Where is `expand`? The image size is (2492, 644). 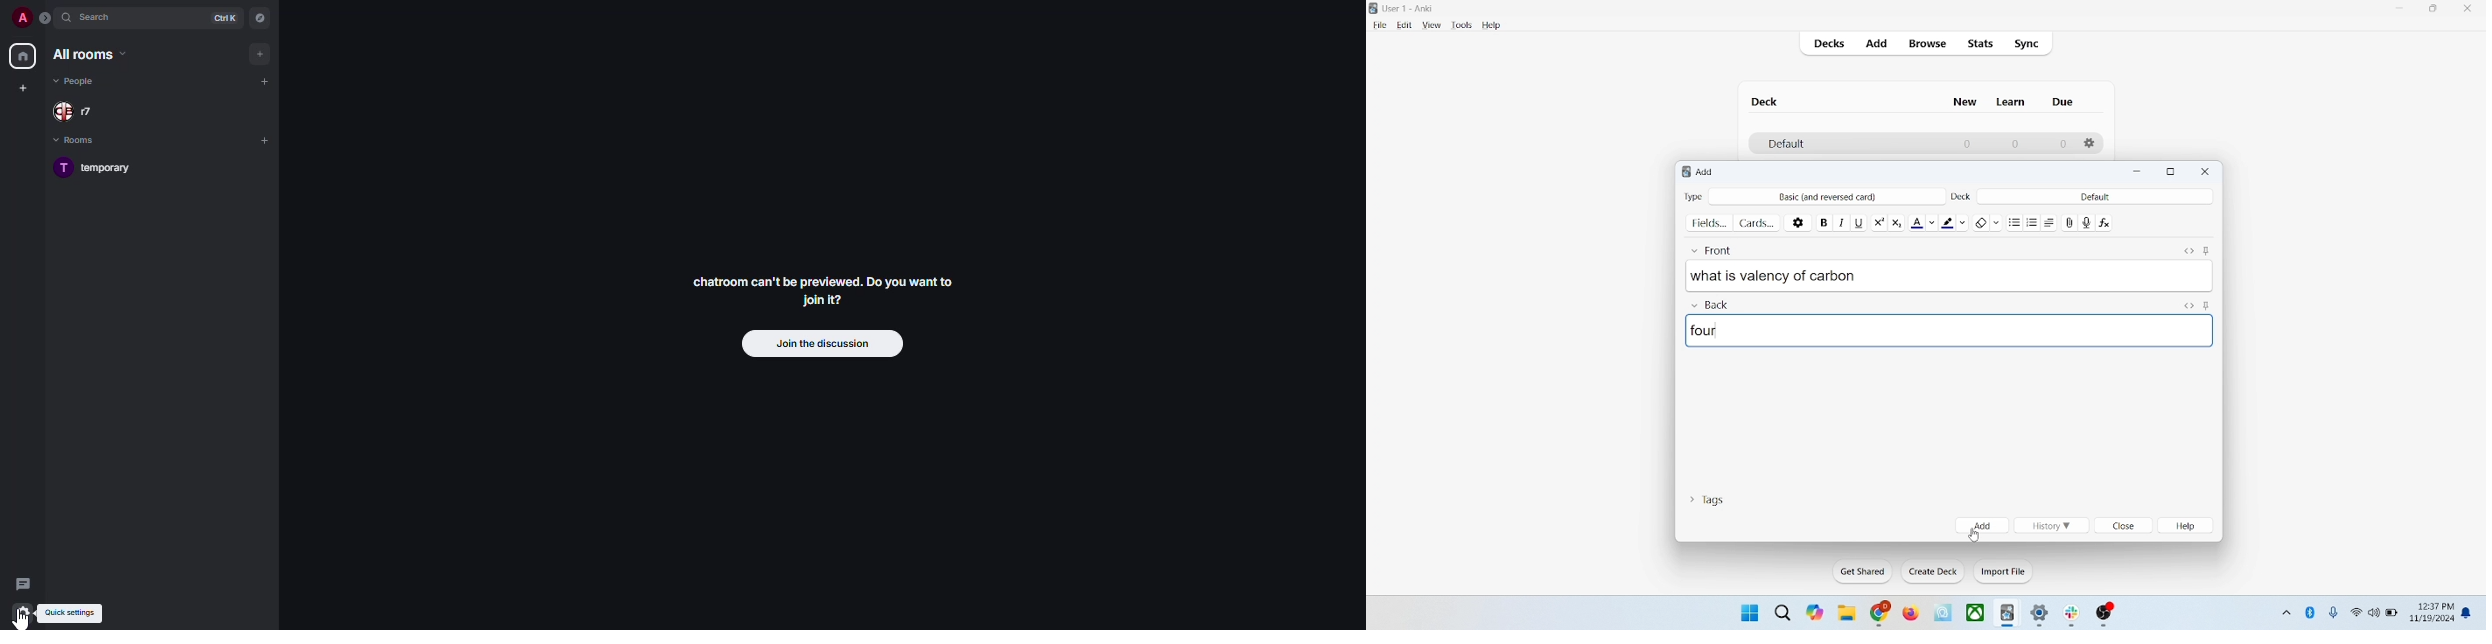 expand is located at coordinates (47, 22).